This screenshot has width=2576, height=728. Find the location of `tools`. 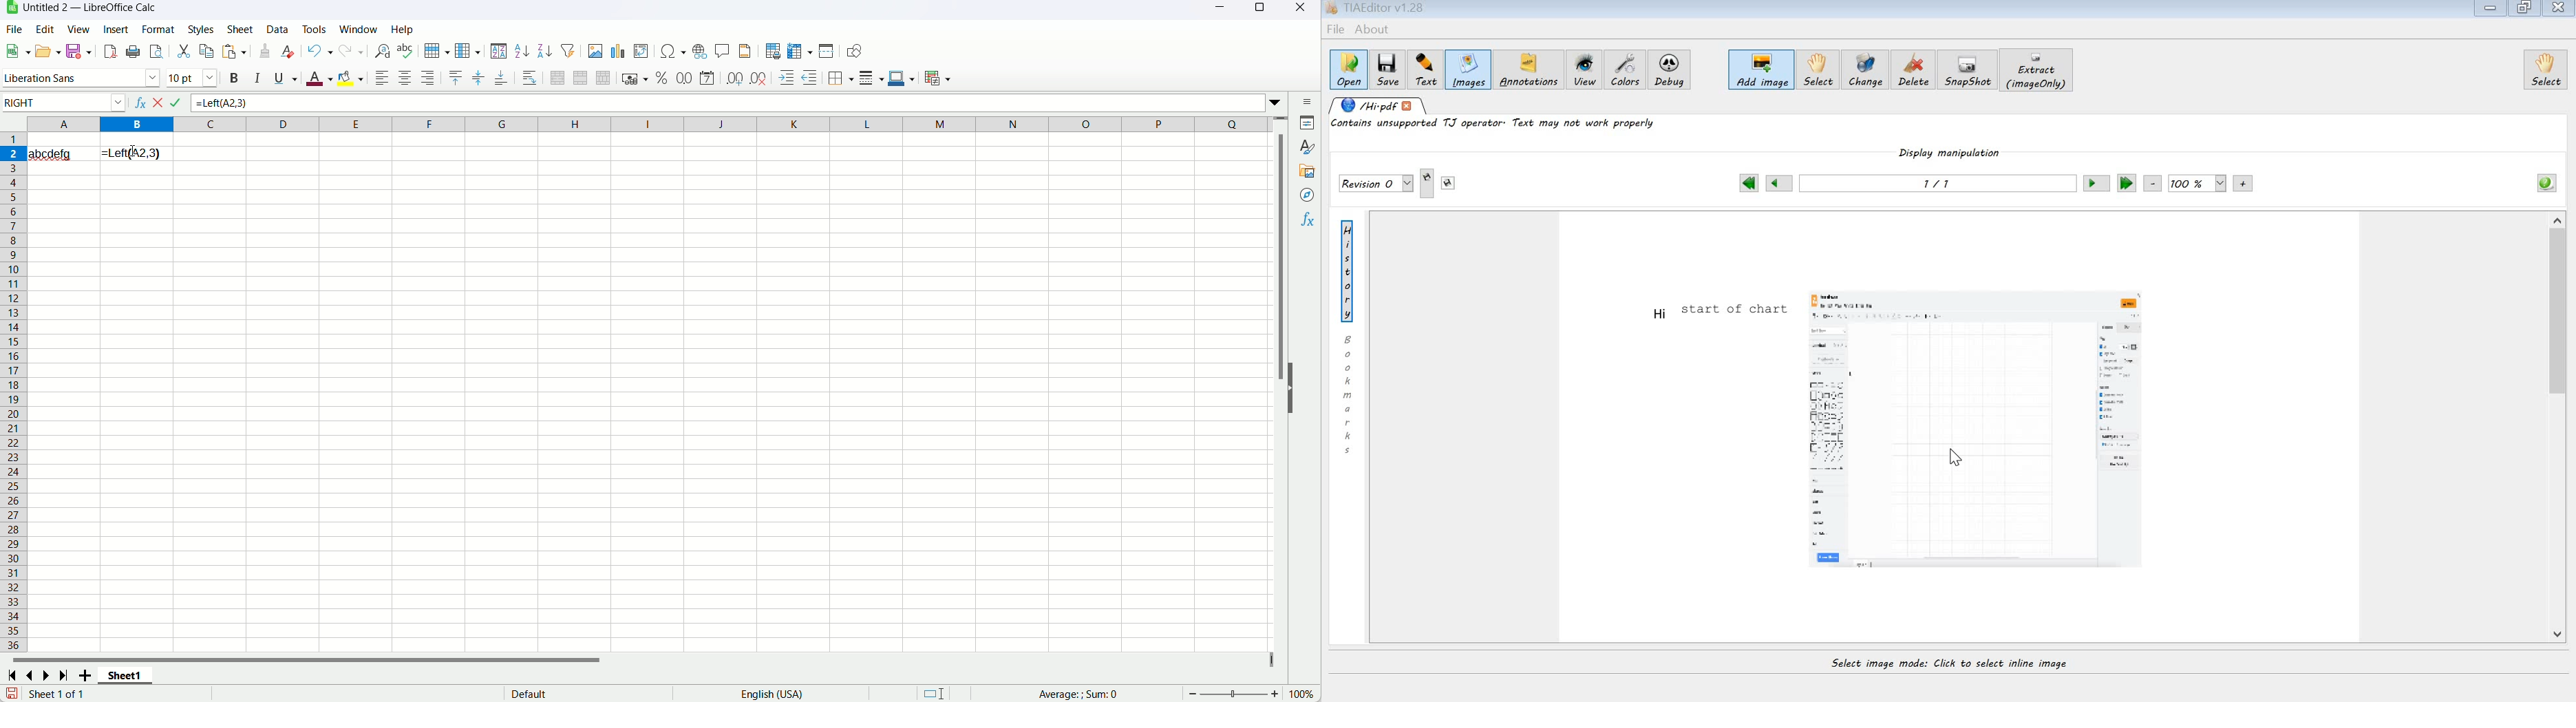

tools is located at coordinates (314, 29).